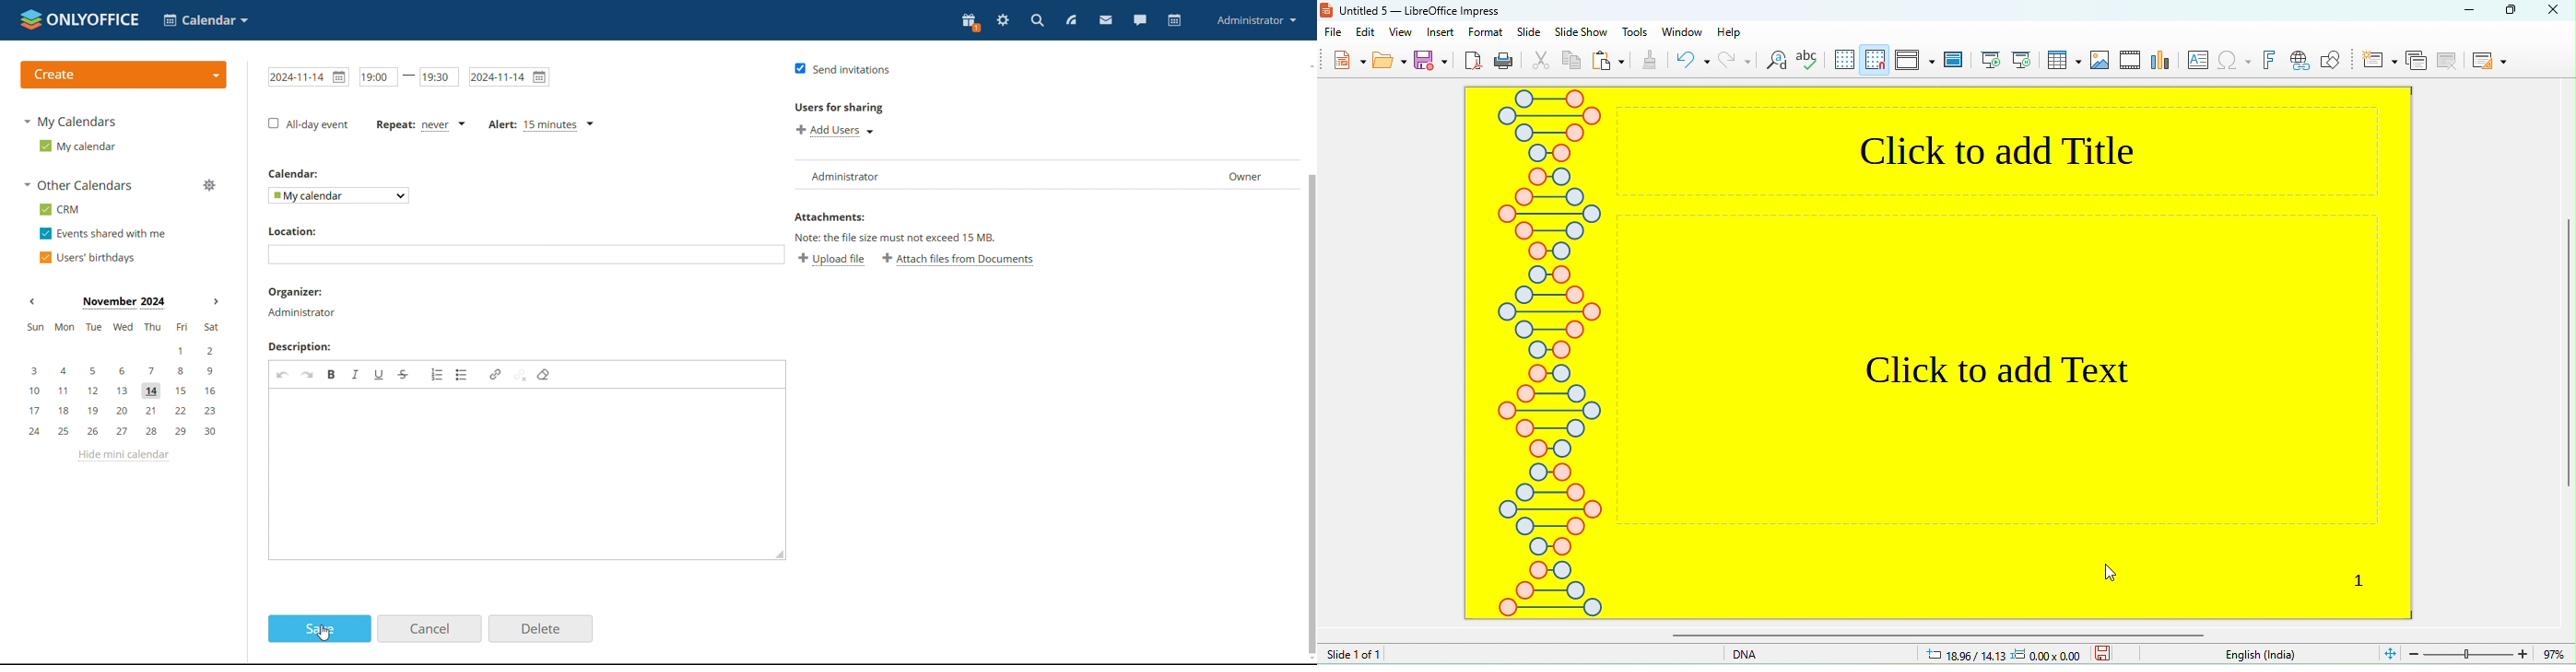 This screenshot has height=672, width=2576. I want to click on profile, so click(1257, 20).